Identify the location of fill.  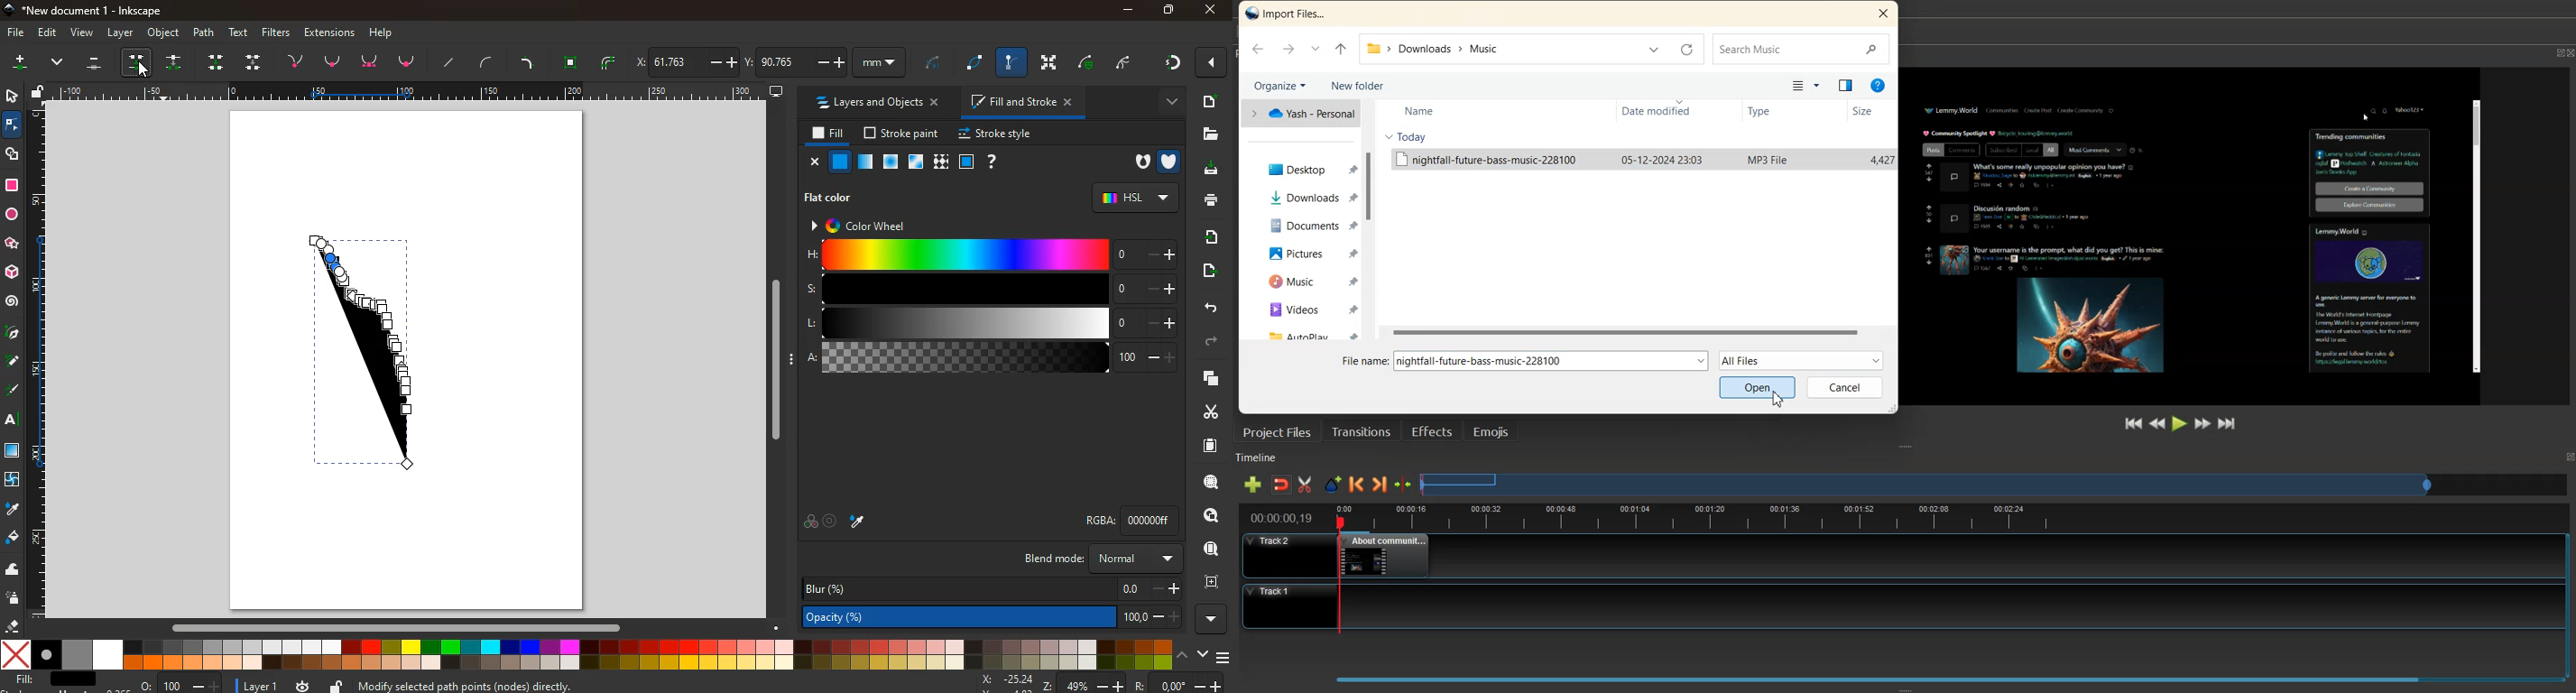
(825, 134).